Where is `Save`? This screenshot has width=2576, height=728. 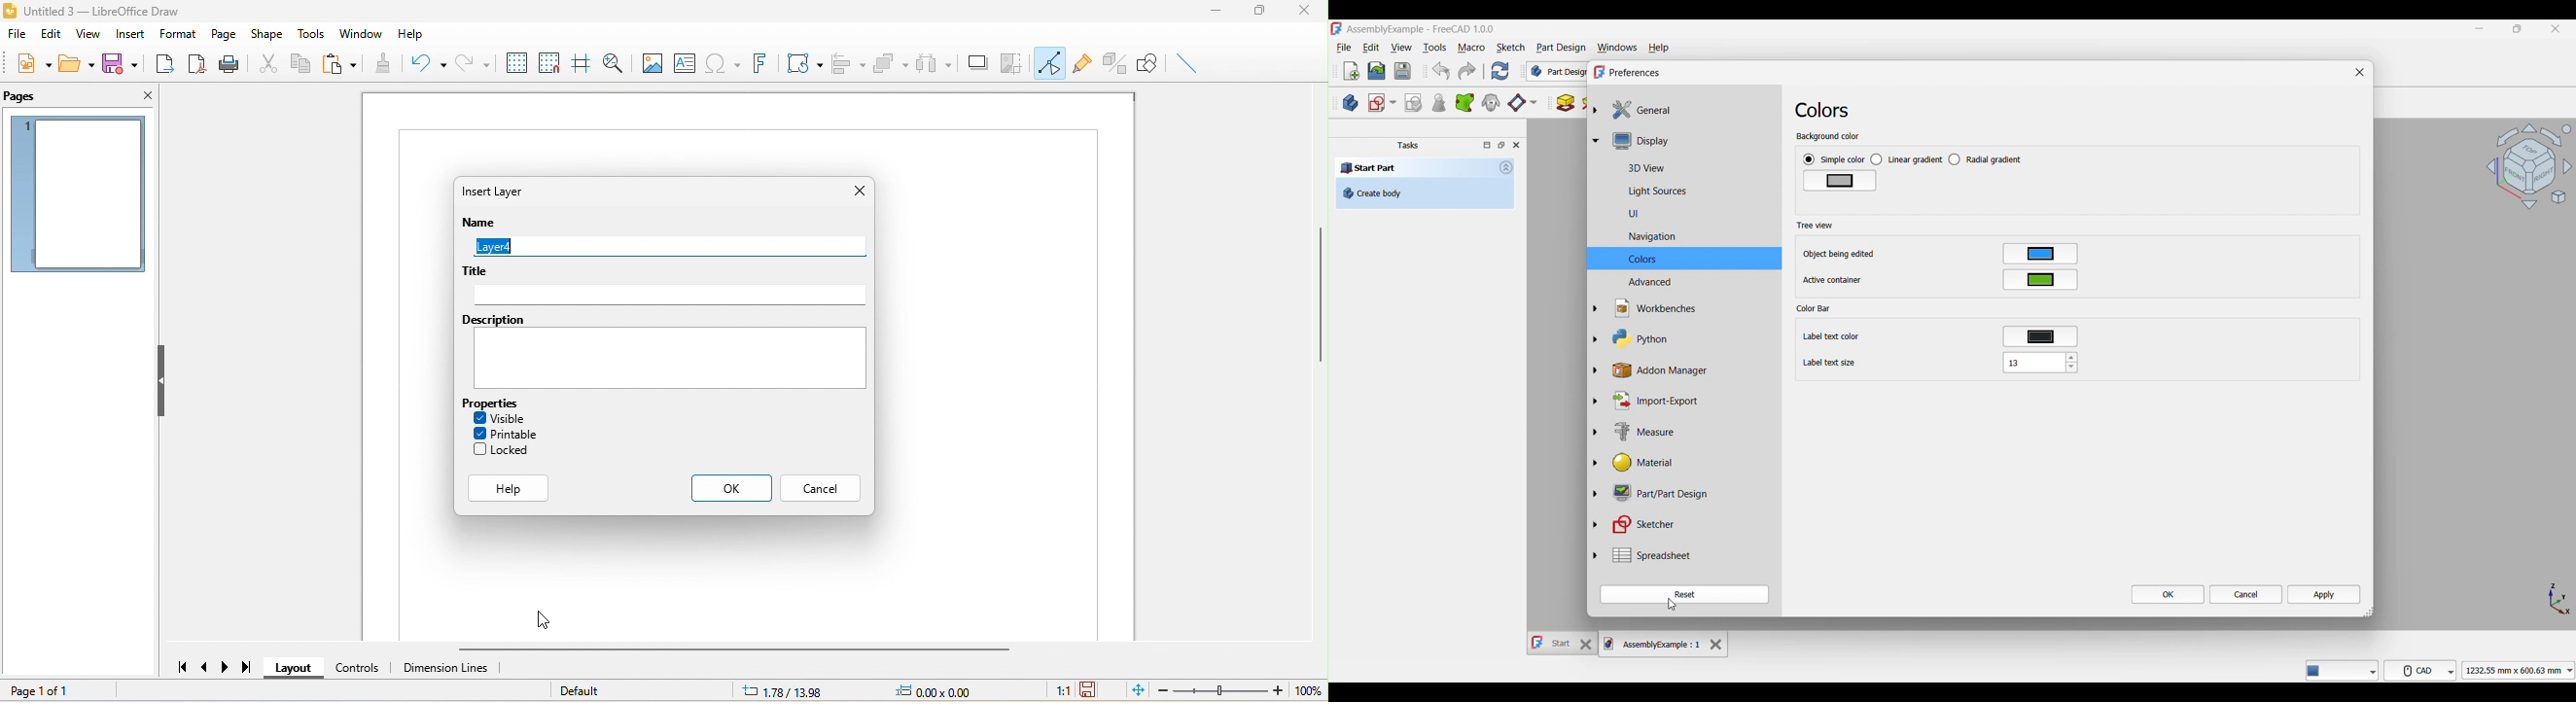
Save is located at coordinates (1403, 71).